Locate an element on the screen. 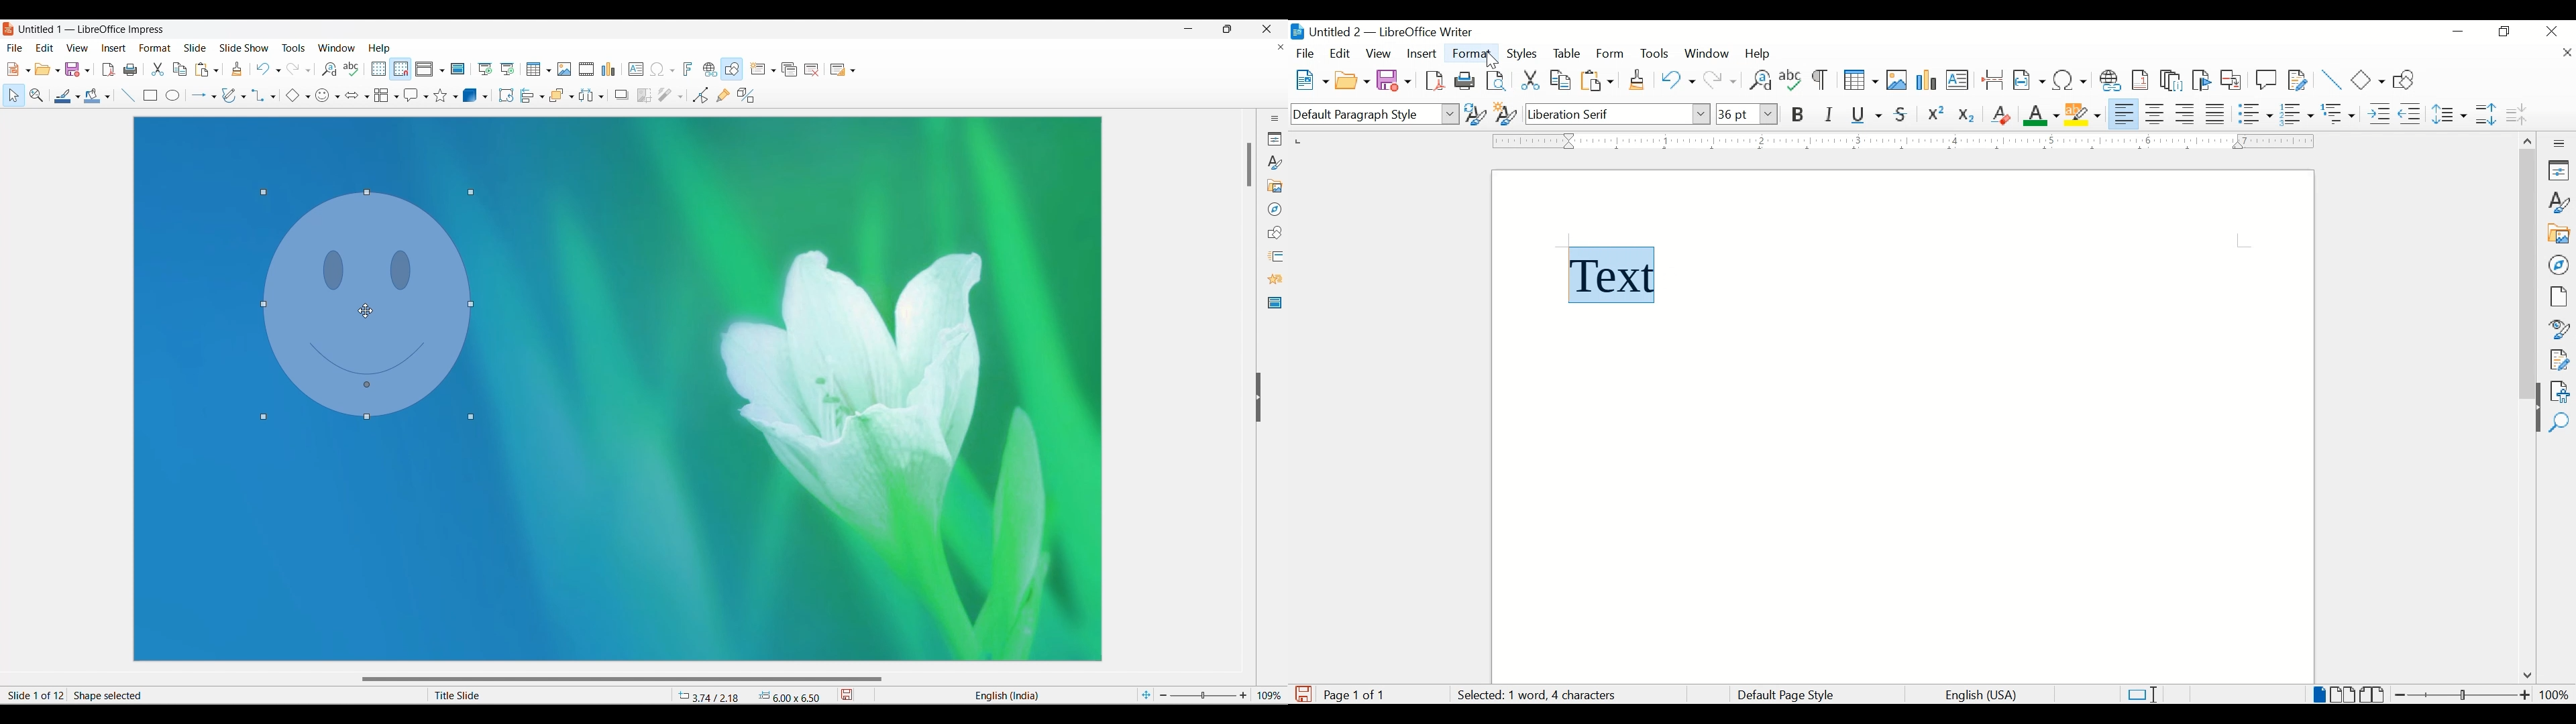  cursor is located at coordinates (1487, 61).